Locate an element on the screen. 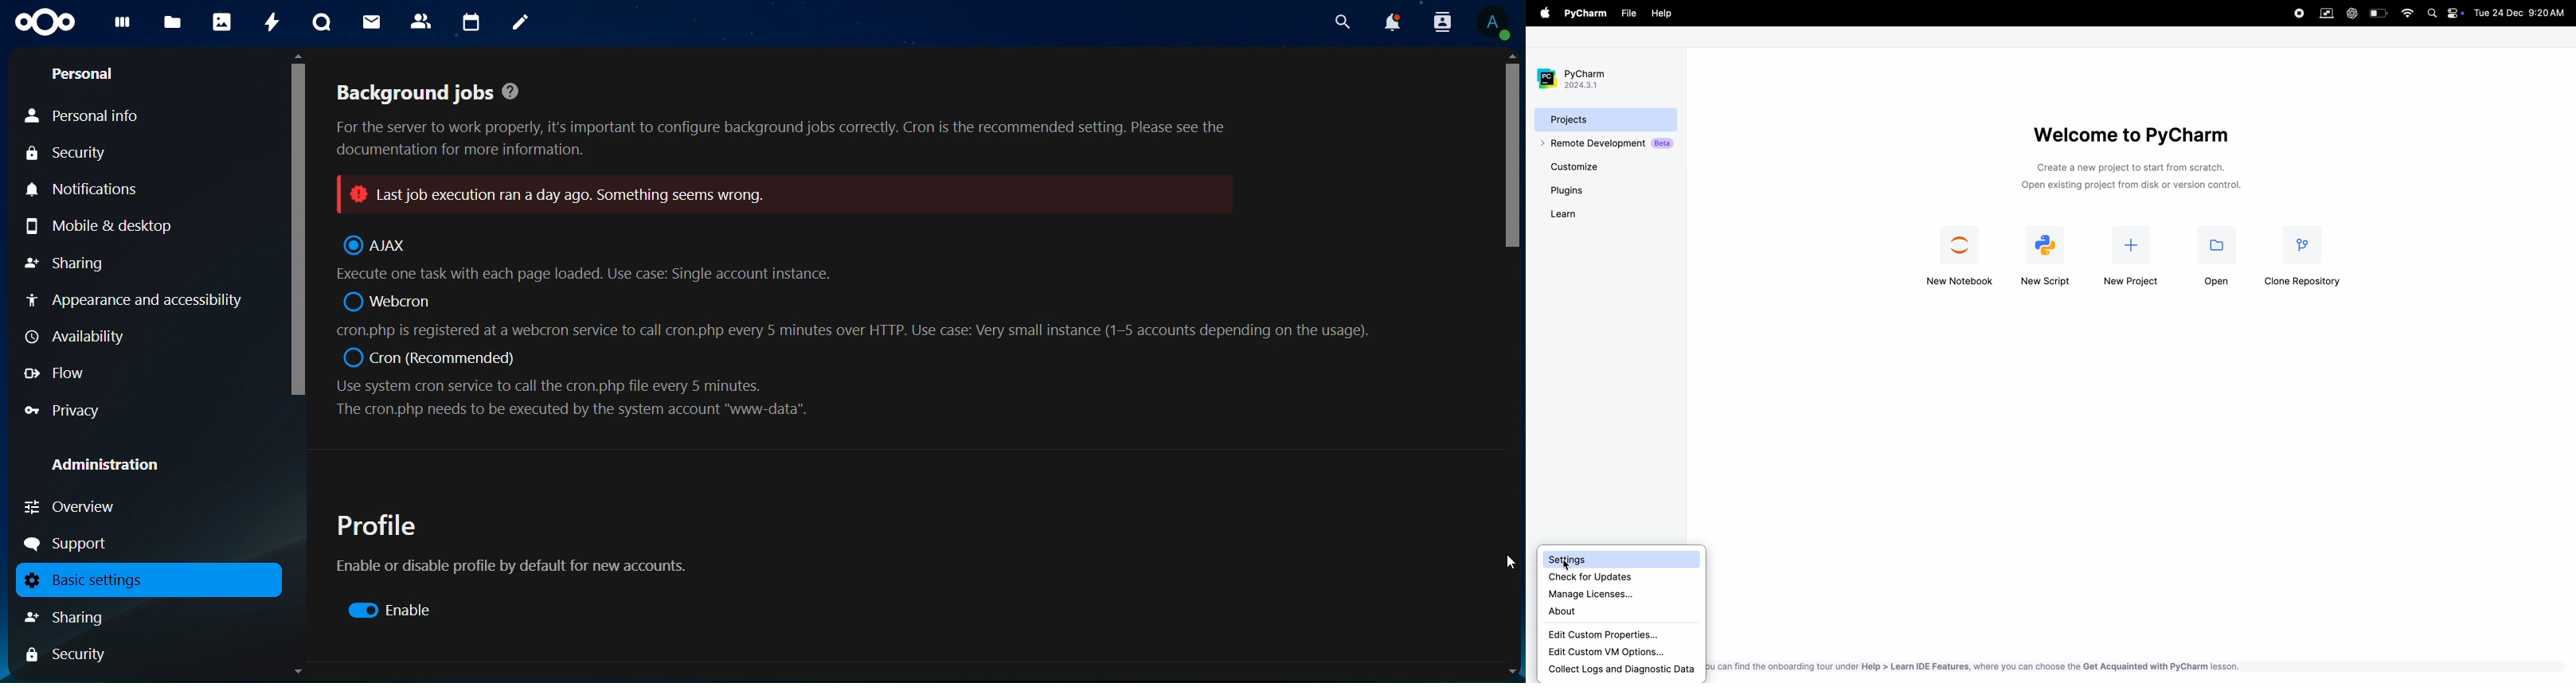 Image resolution: width=2576 pixels, height=700 pixels. mobile & desktop is located at coordinates (122, 224).